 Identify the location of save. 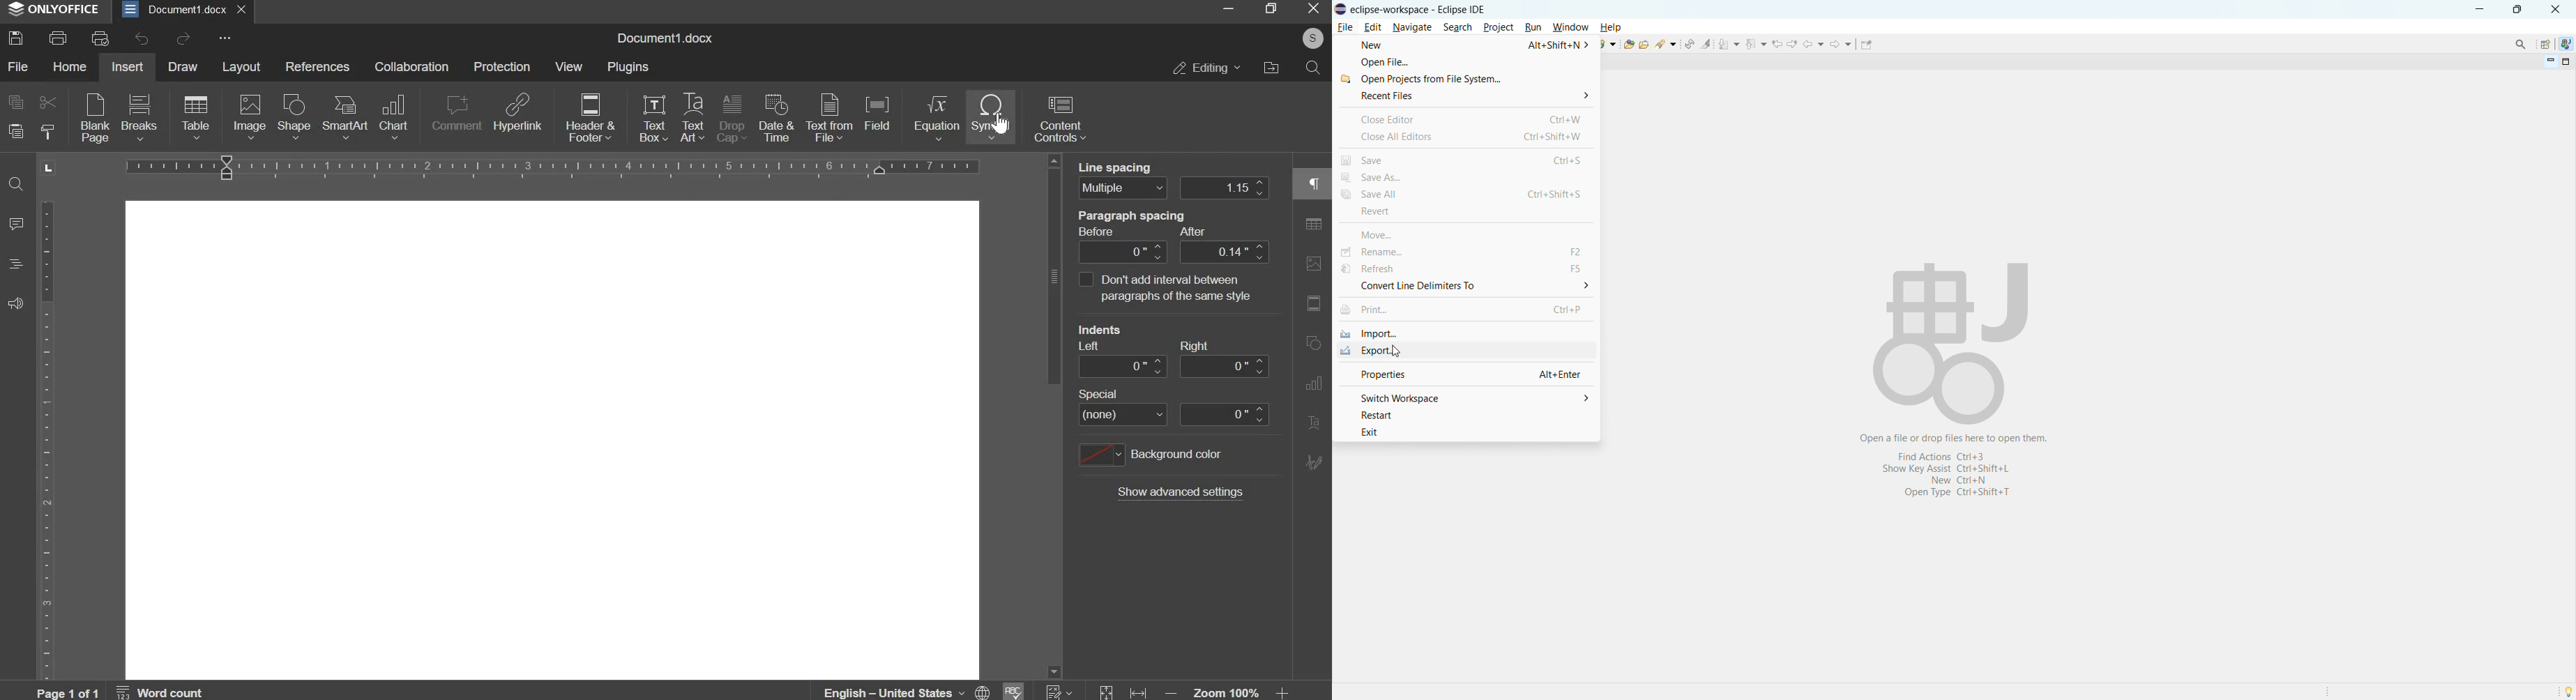
(1466, 159).